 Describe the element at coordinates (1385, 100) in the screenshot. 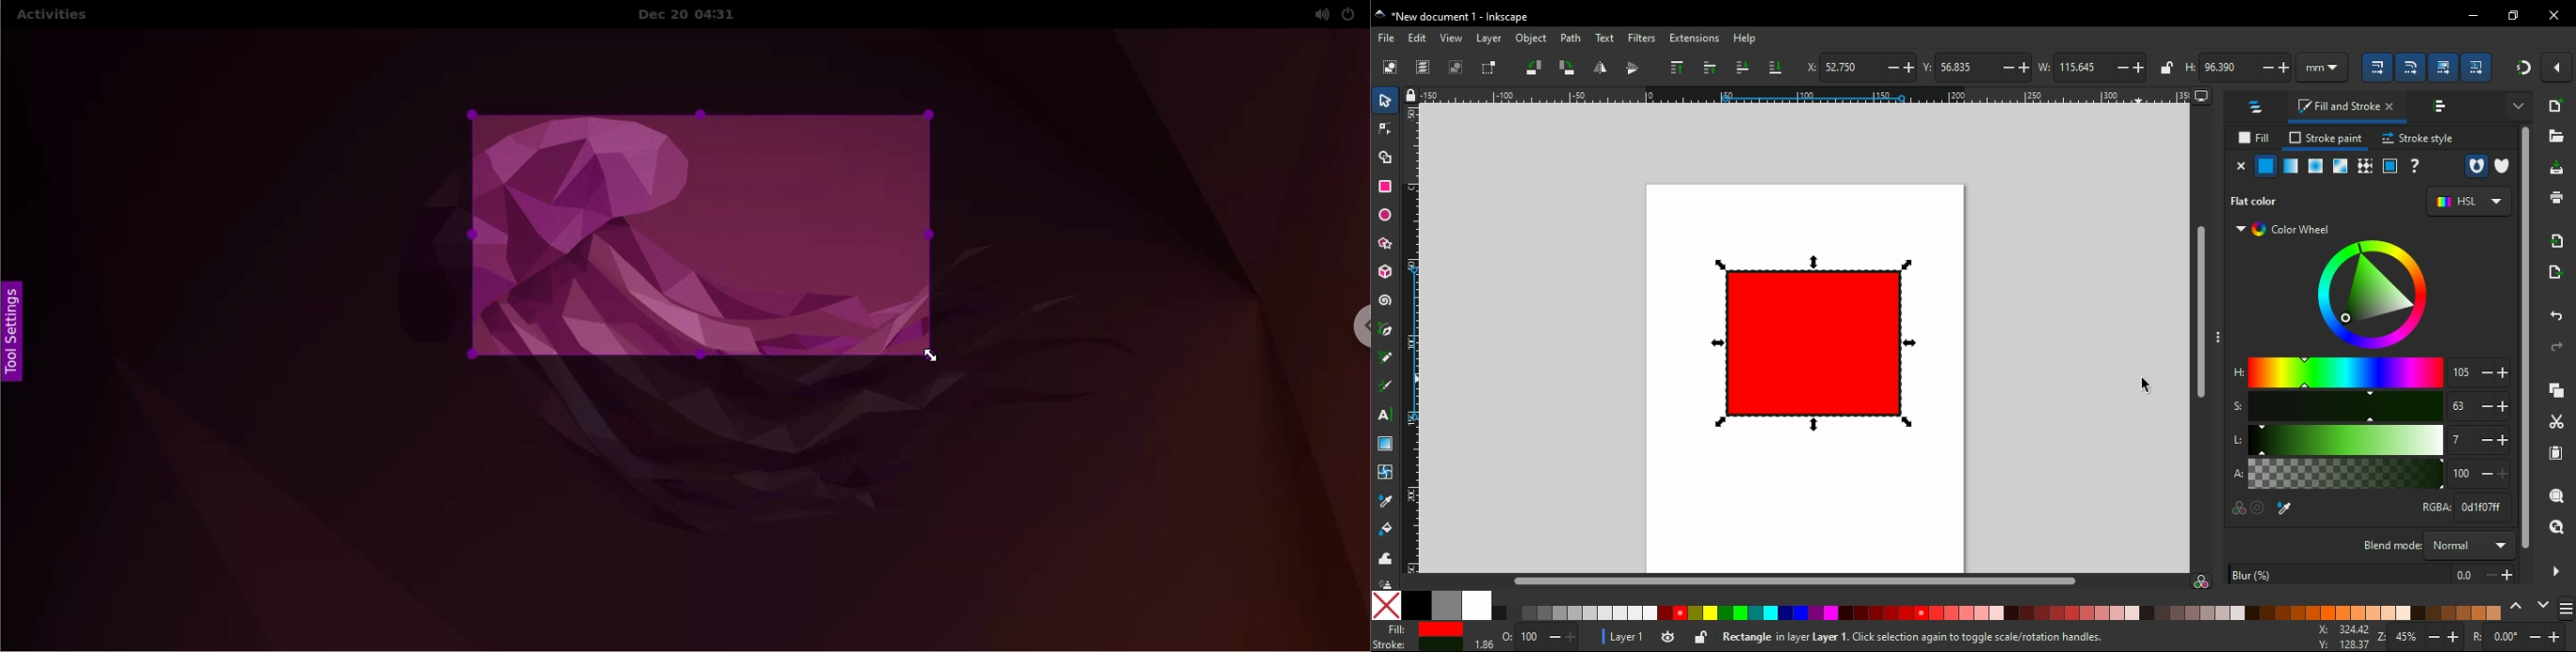

I see `select` at that location.